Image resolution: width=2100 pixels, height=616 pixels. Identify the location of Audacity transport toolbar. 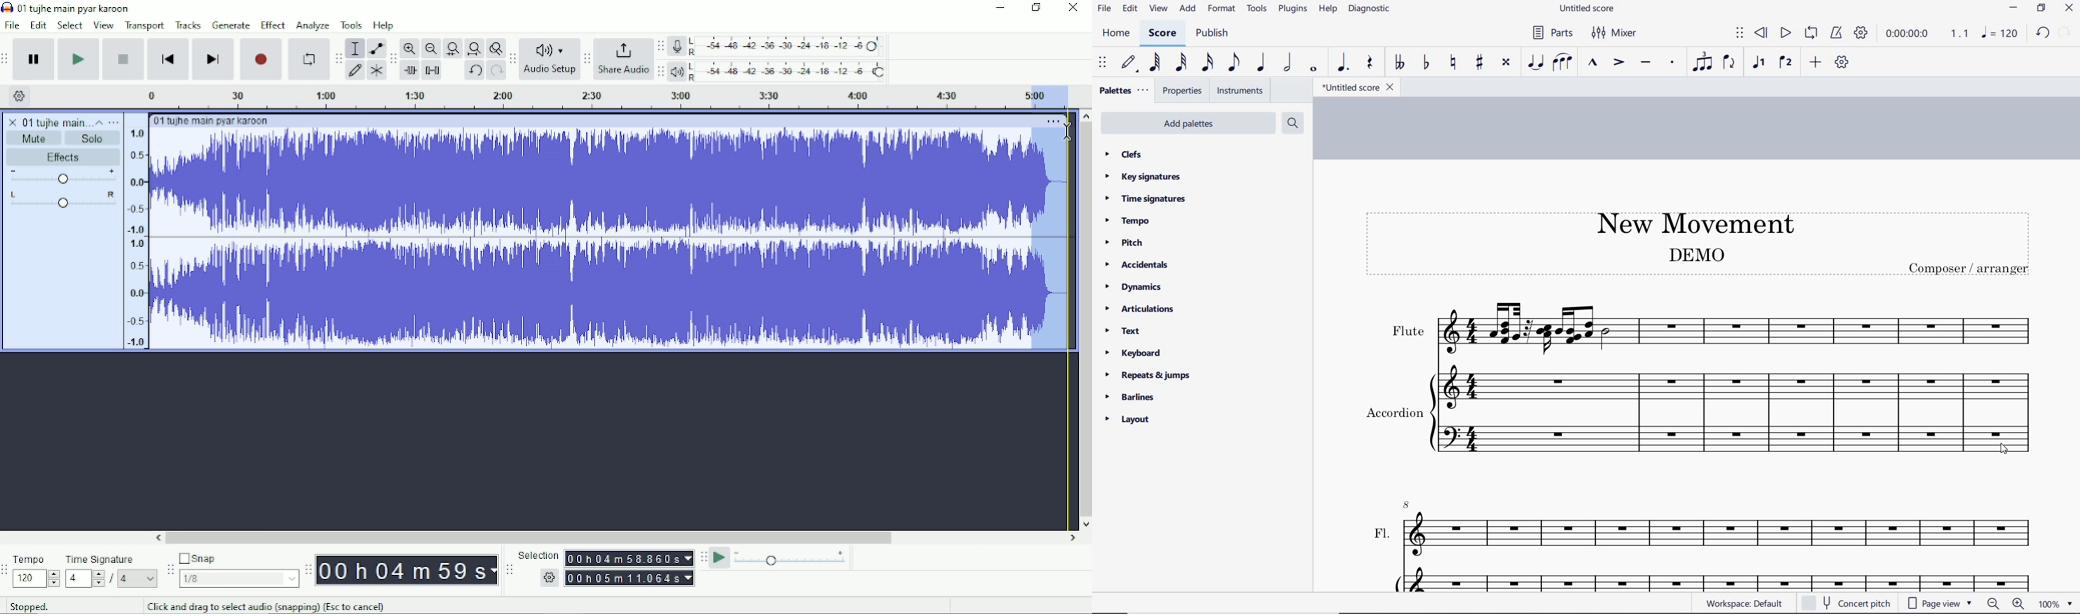
(7, 59).